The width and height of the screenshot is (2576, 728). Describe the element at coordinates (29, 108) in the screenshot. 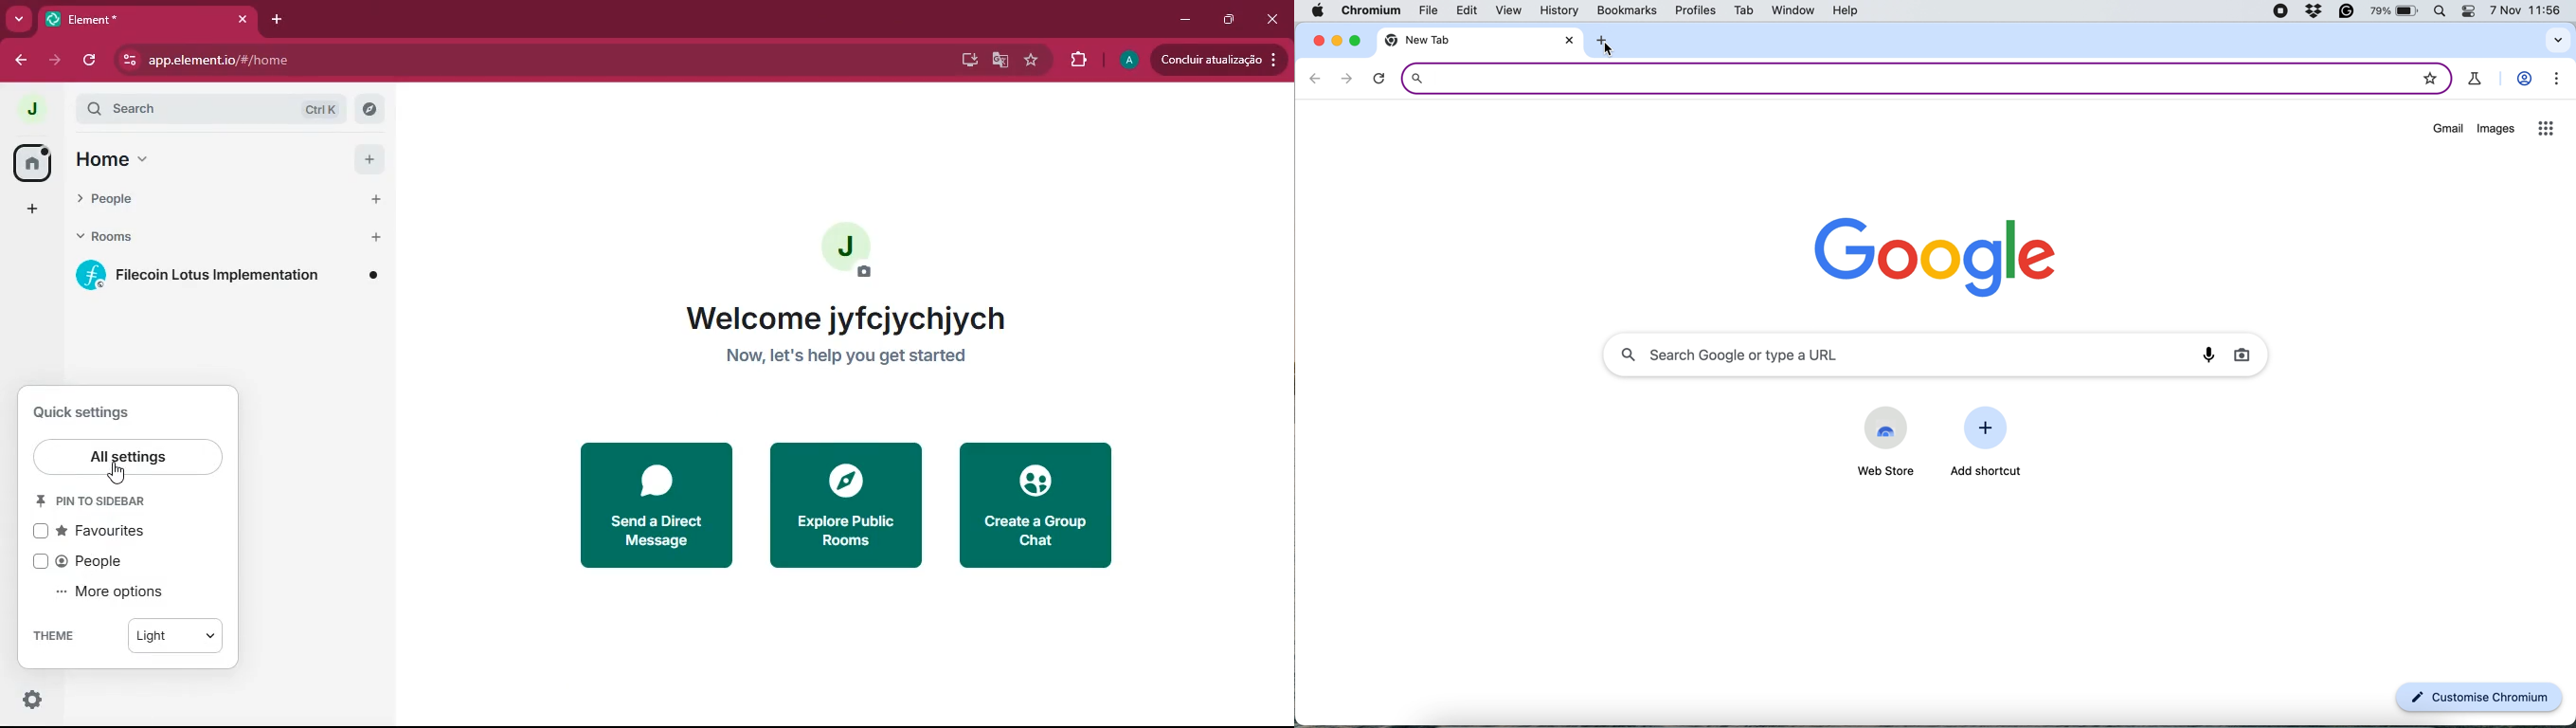

I see `profile picture` at that location.